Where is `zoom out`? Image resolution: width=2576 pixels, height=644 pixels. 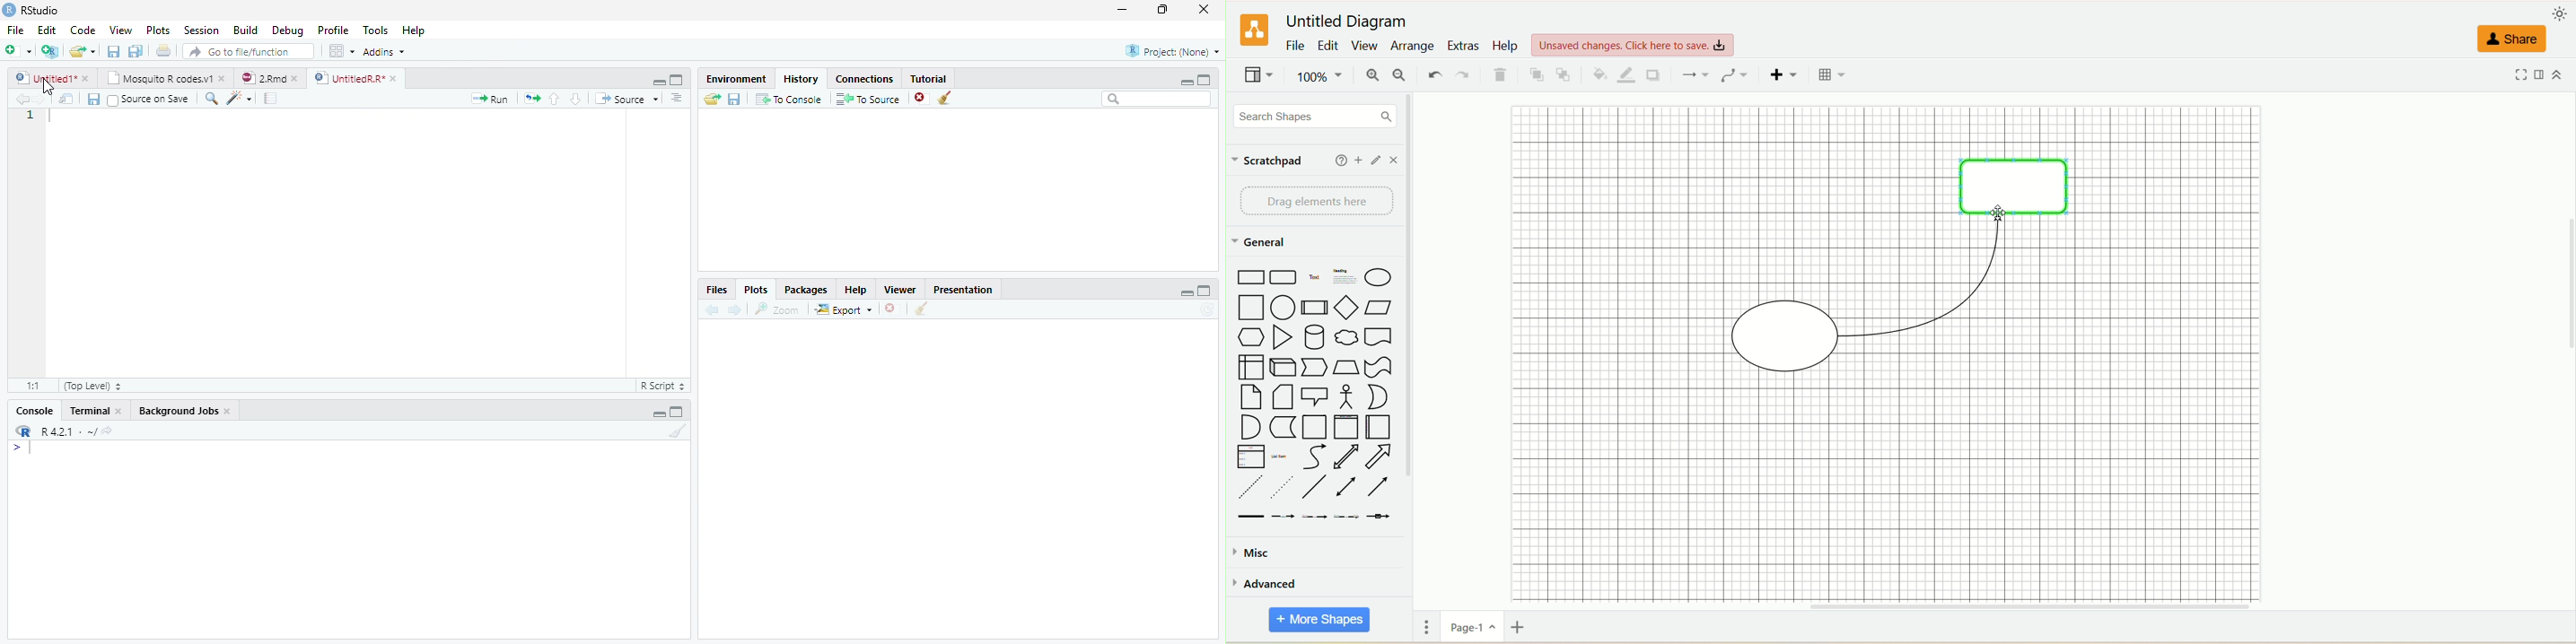
zoom out is located at coordinates (1401, 76).